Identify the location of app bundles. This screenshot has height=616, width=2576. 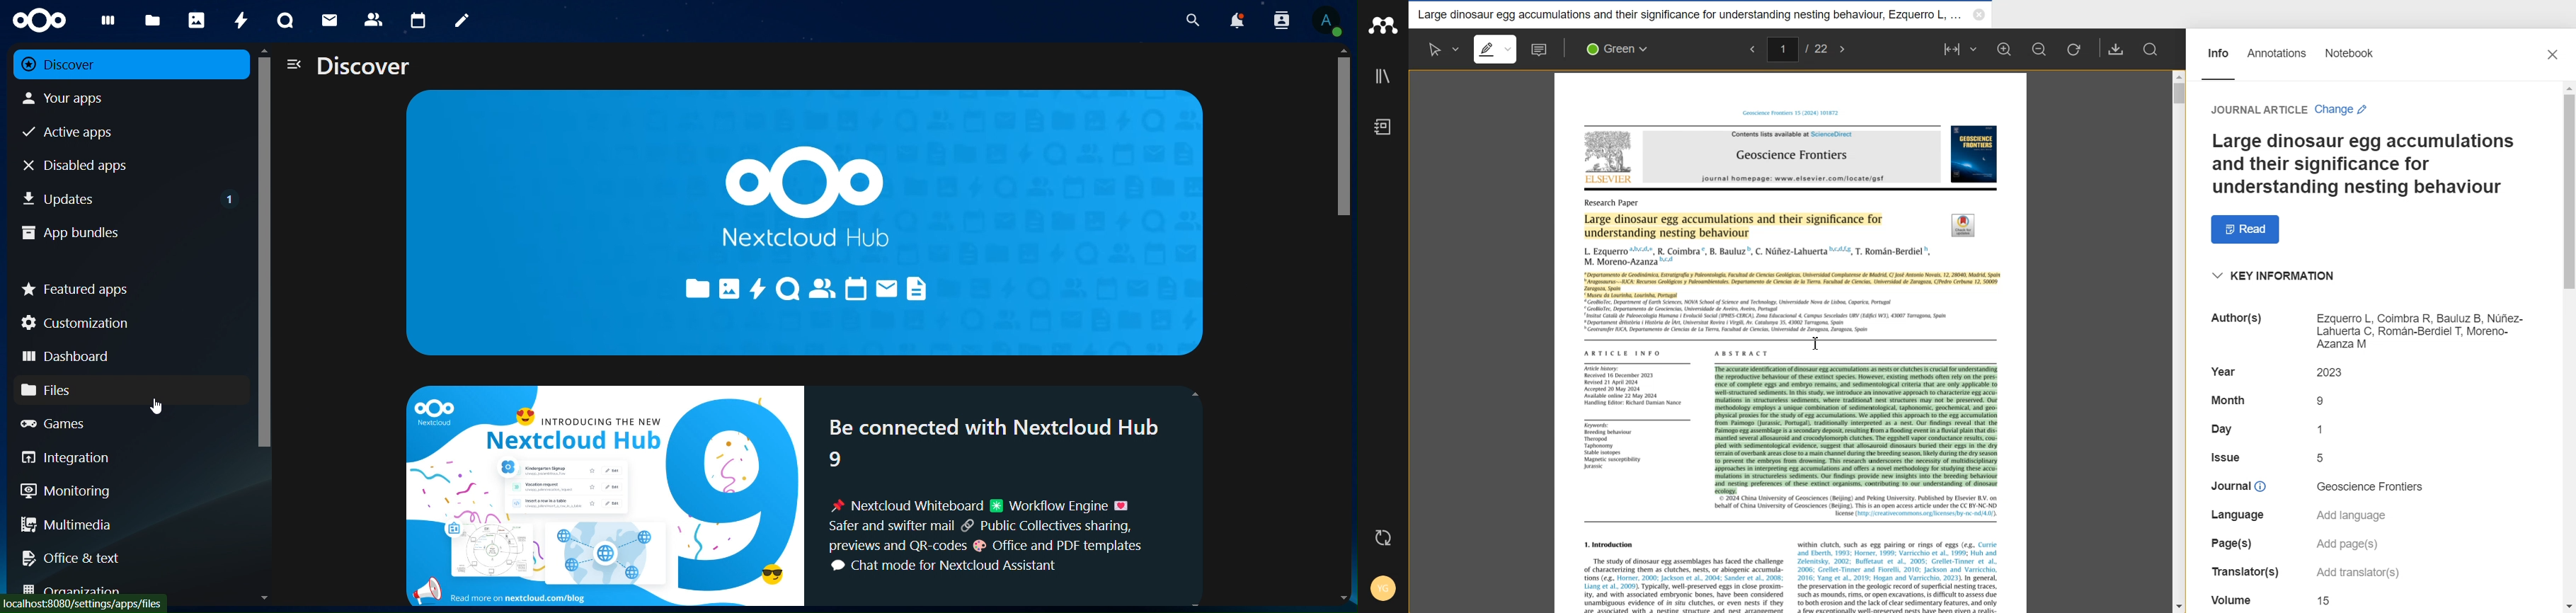
(71, 234).